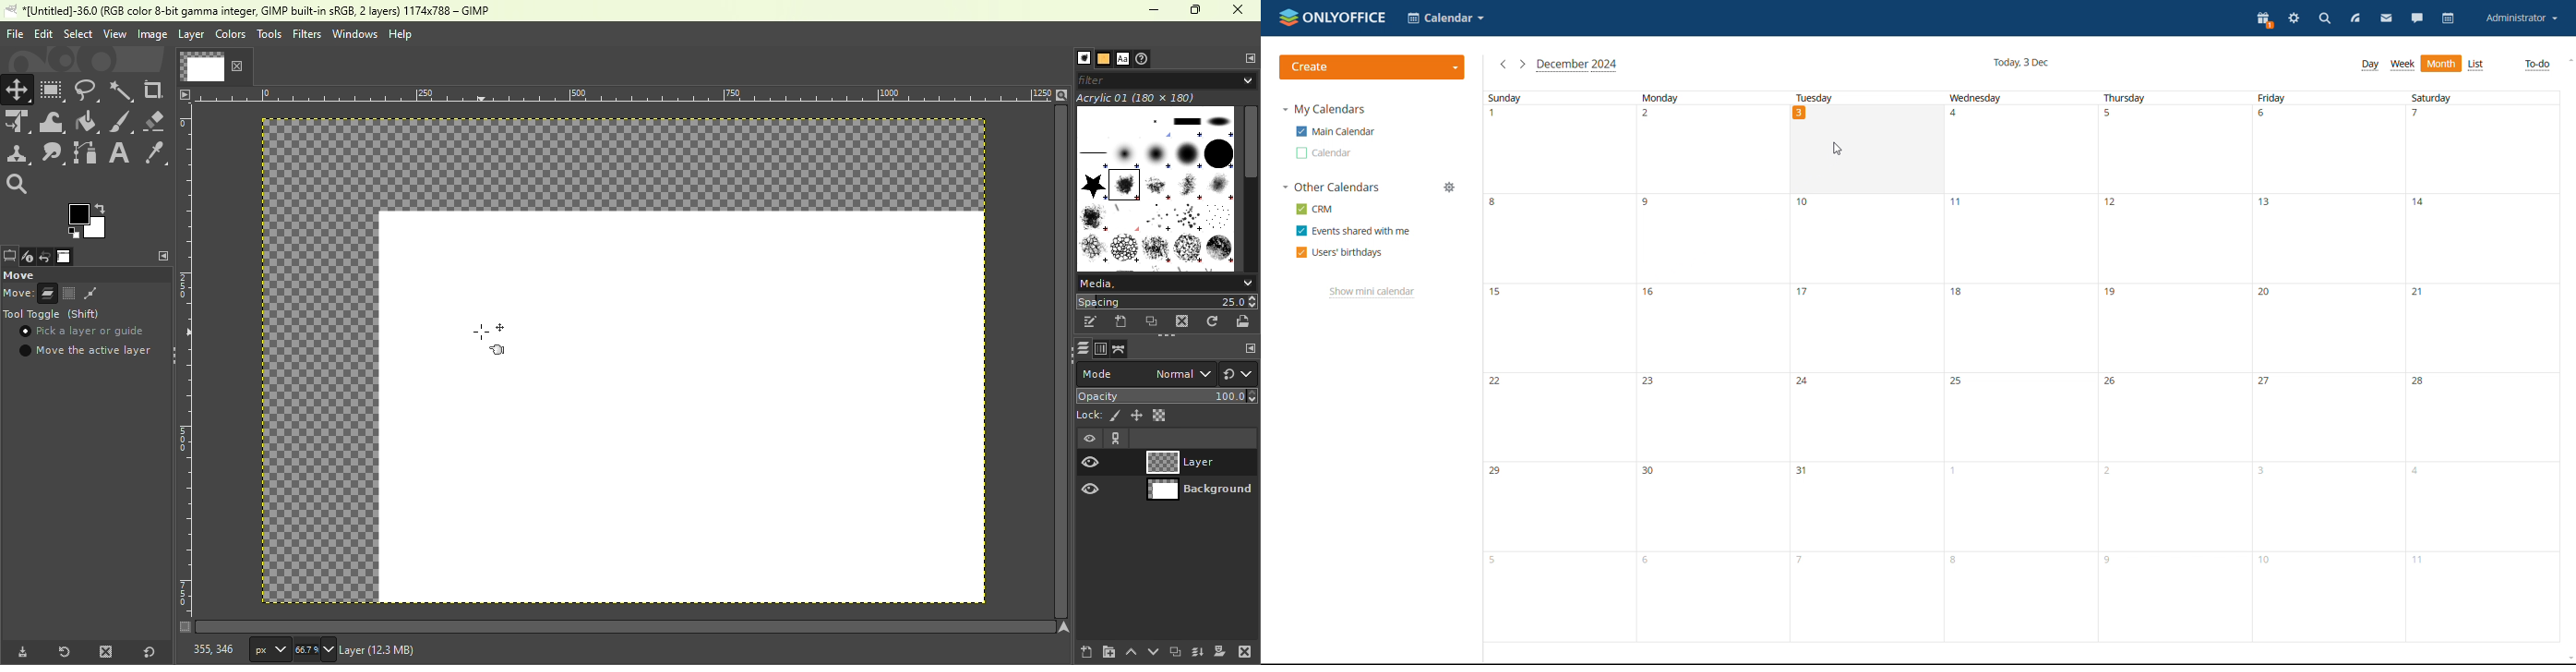 This screenshot has width=2576, height=672. Describe the element at coordinates (1144, 374) in the screenshot. I see `Mode` at that location.